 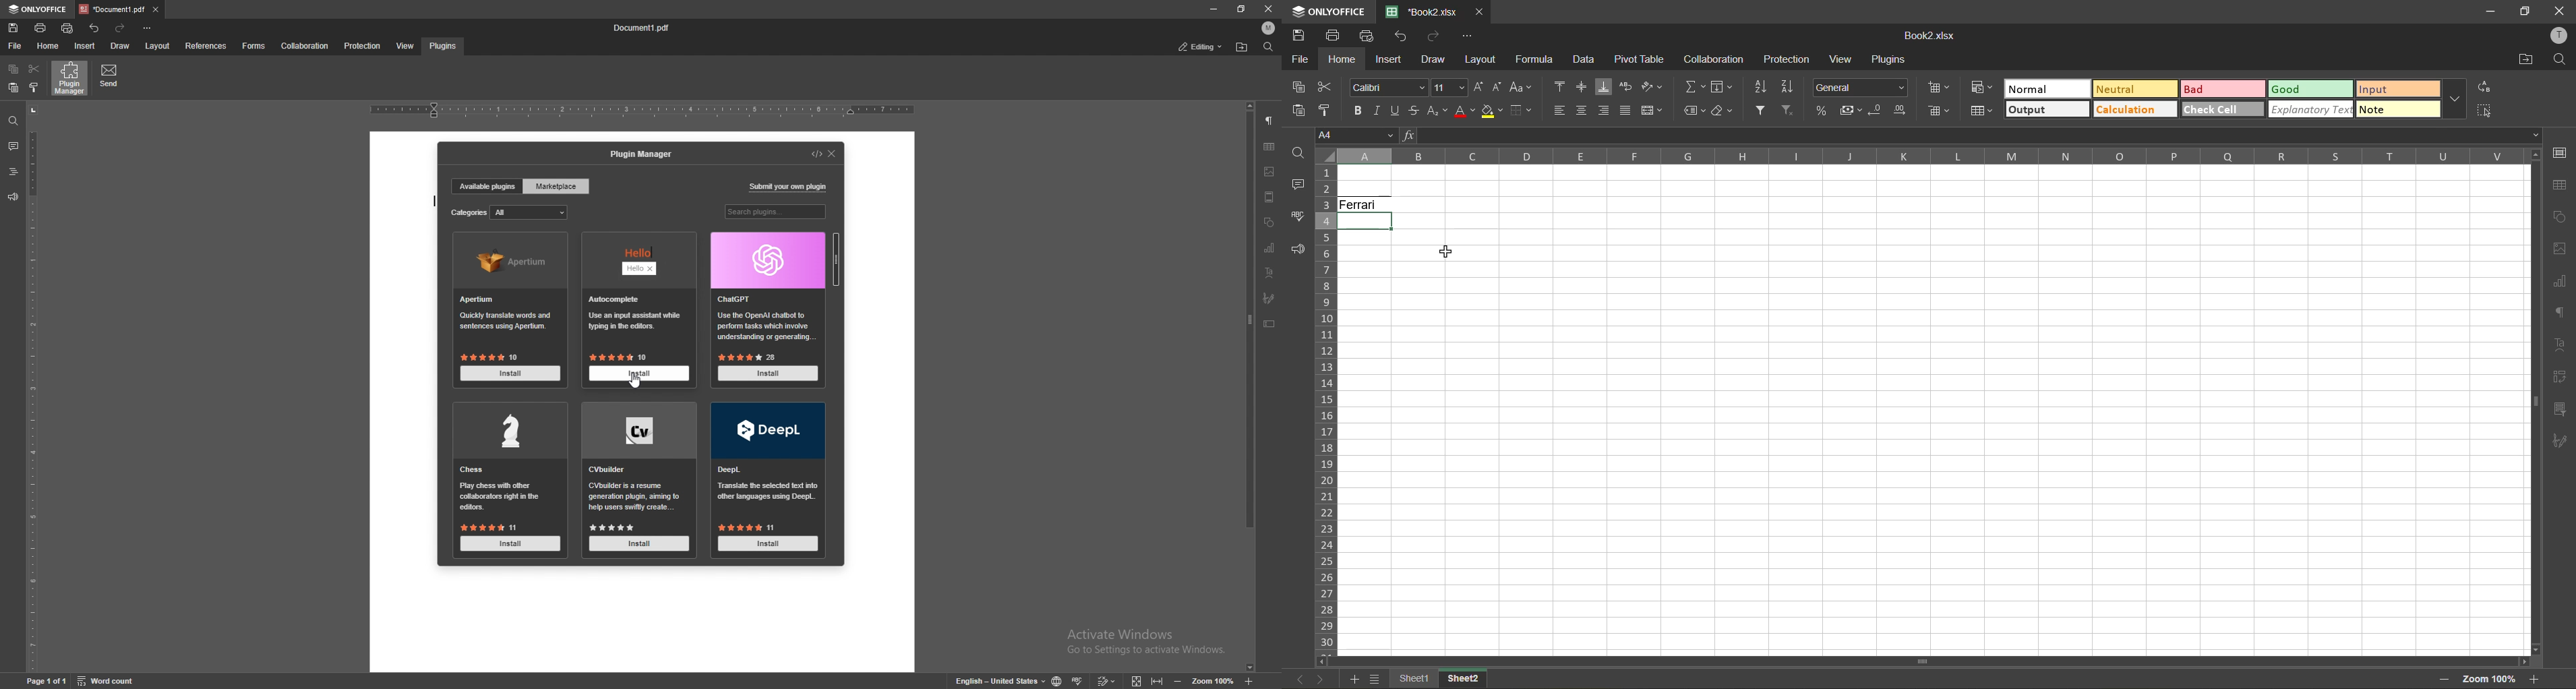 What do you see at coordinates (1369, 207) in the screenshot?
I see `Ferrari` at bounding box center [1369, 207].